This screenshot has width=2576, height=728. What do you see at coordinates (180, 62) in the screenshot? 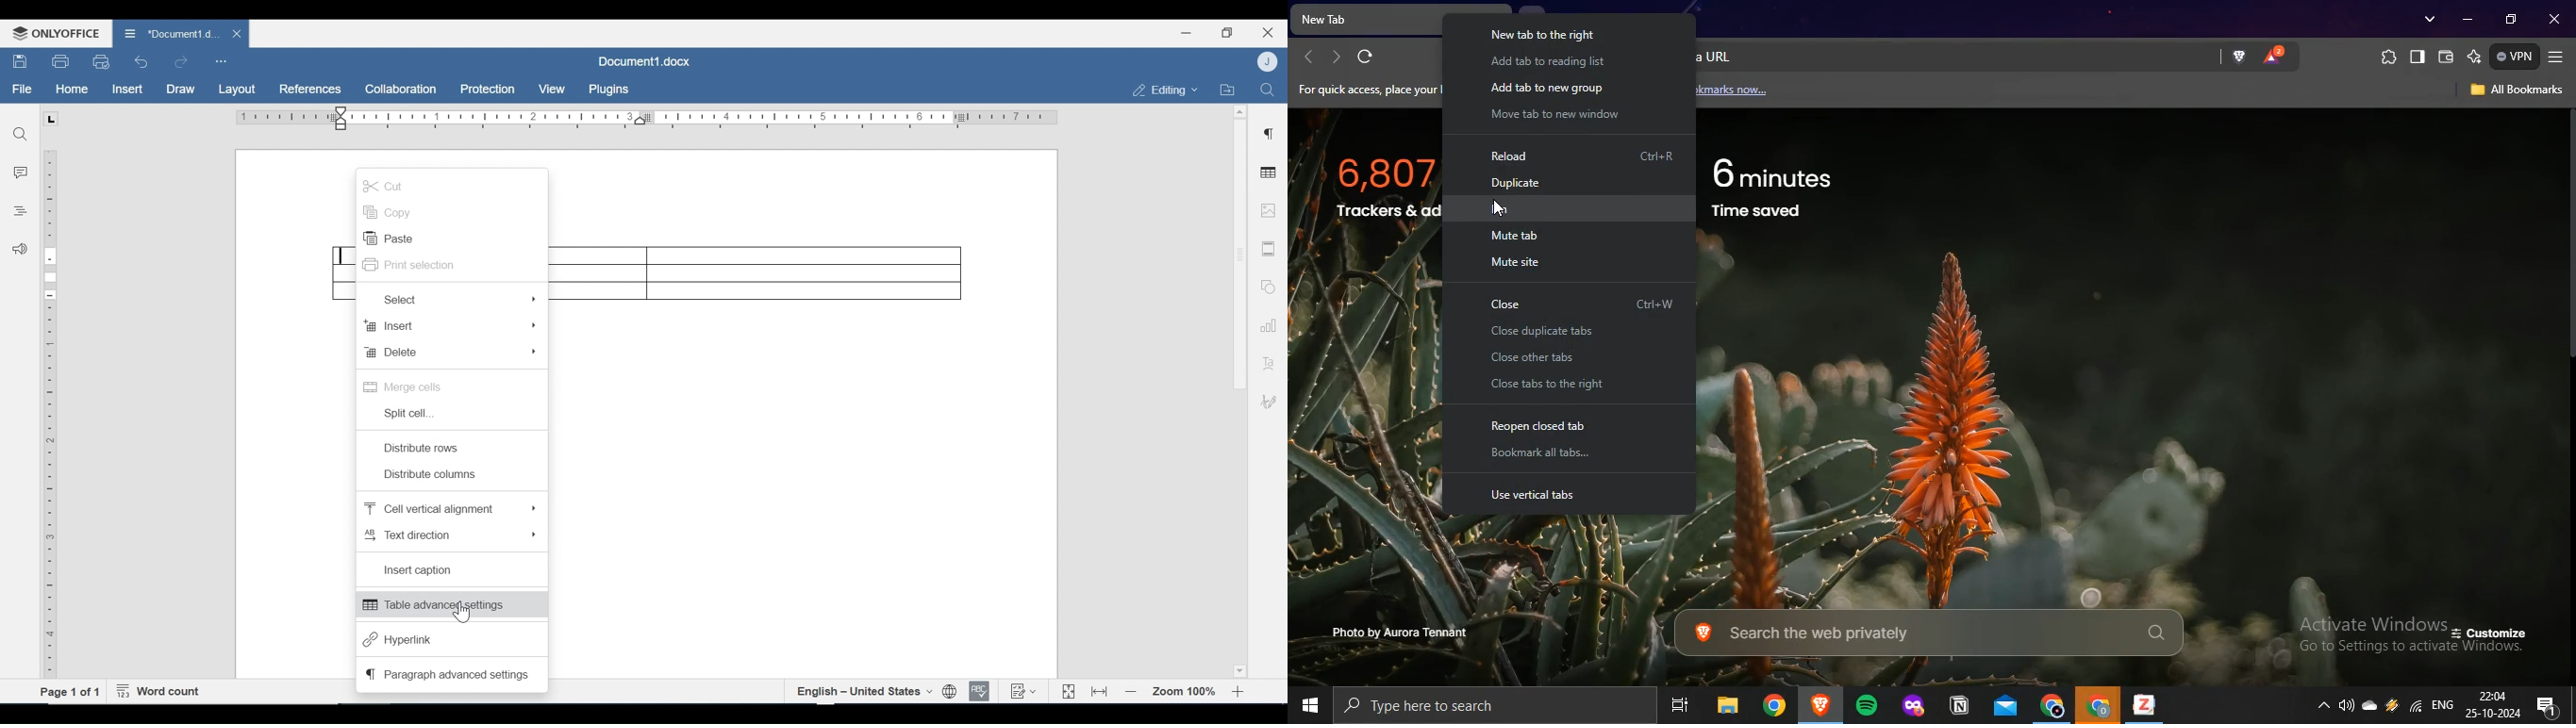
I see `Redo` at bounding box center [180, 62].